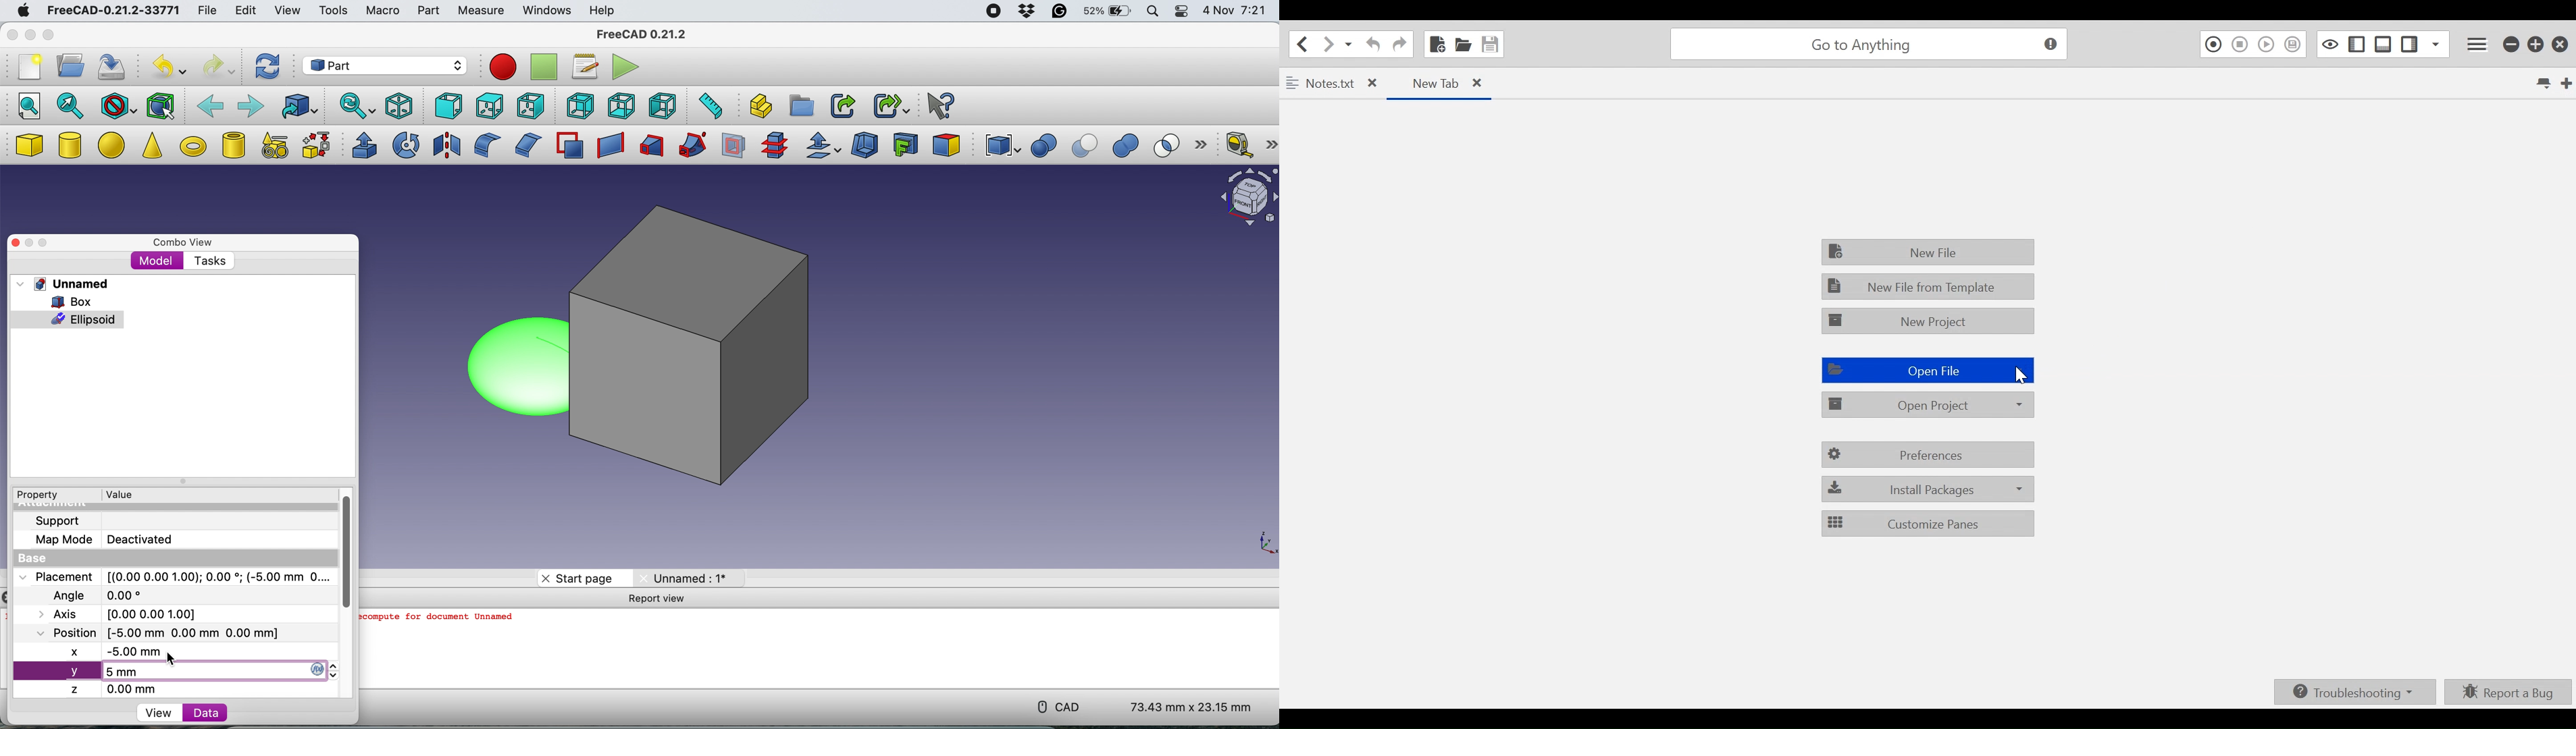  Describe the element at coordinates (1399, 44) in the screenshot. I see `Redo` at that location.